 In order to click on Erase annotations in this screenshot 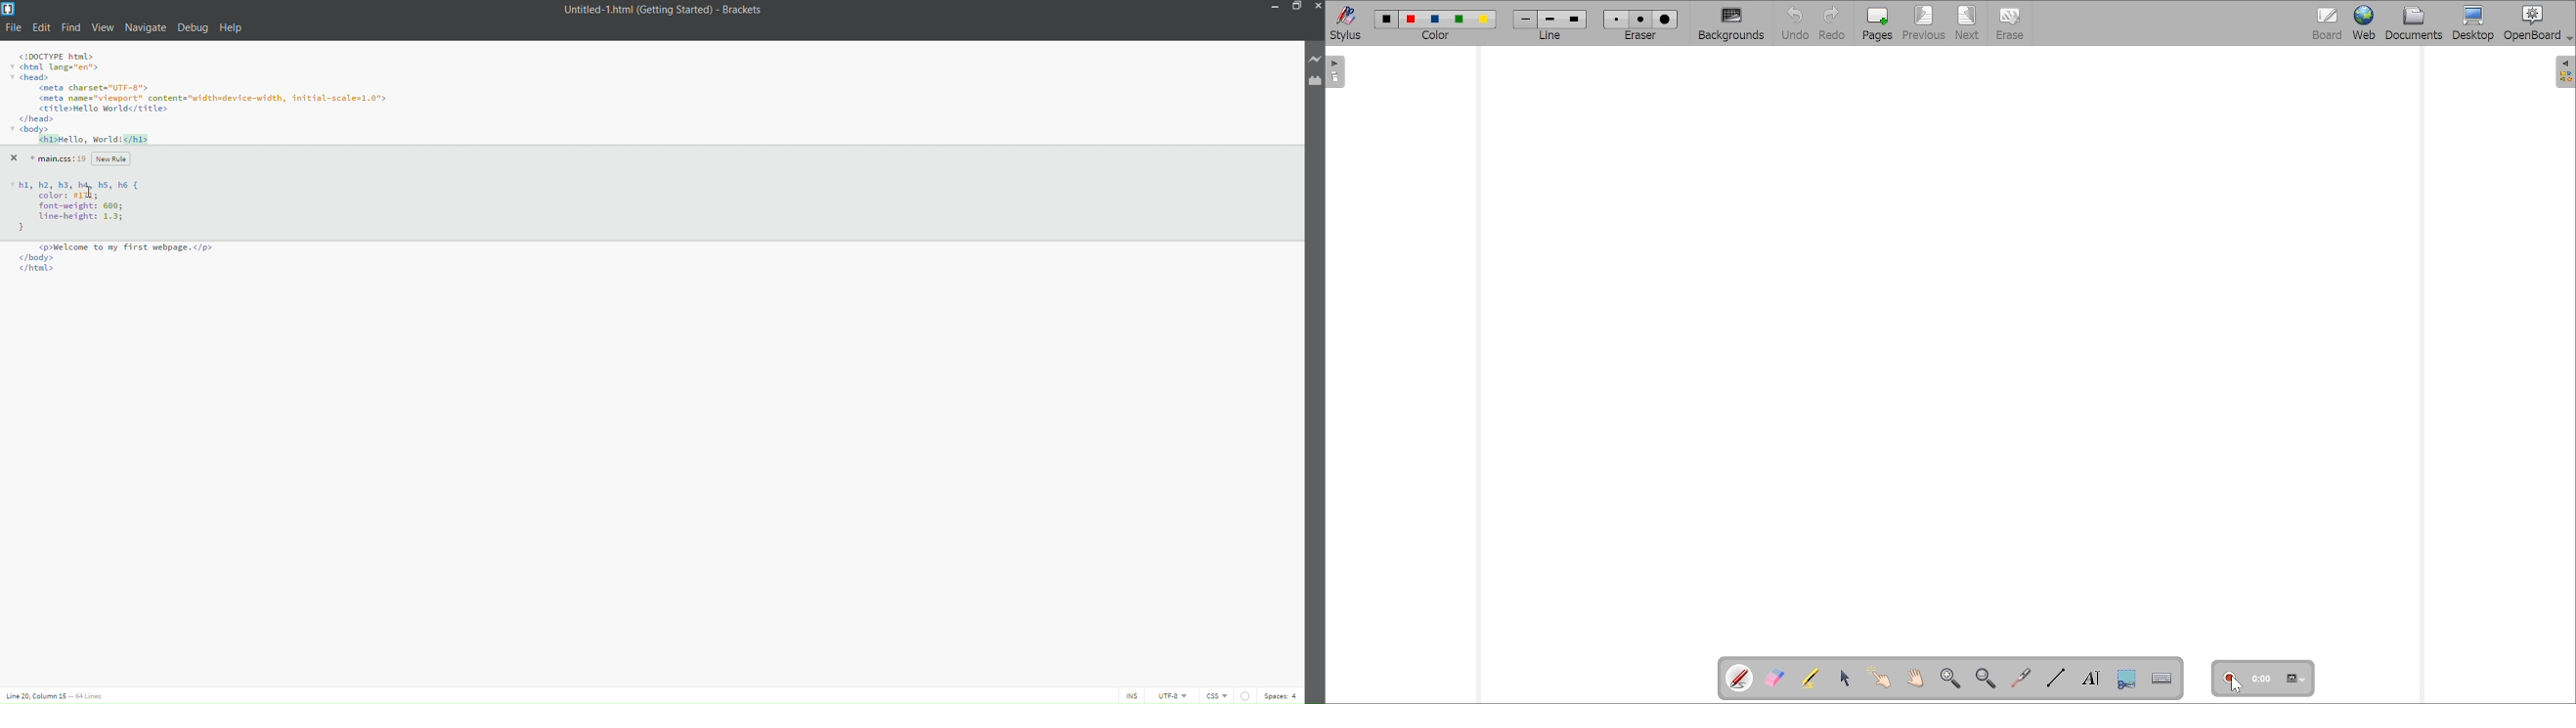, I will do `click(1771, 679)`.